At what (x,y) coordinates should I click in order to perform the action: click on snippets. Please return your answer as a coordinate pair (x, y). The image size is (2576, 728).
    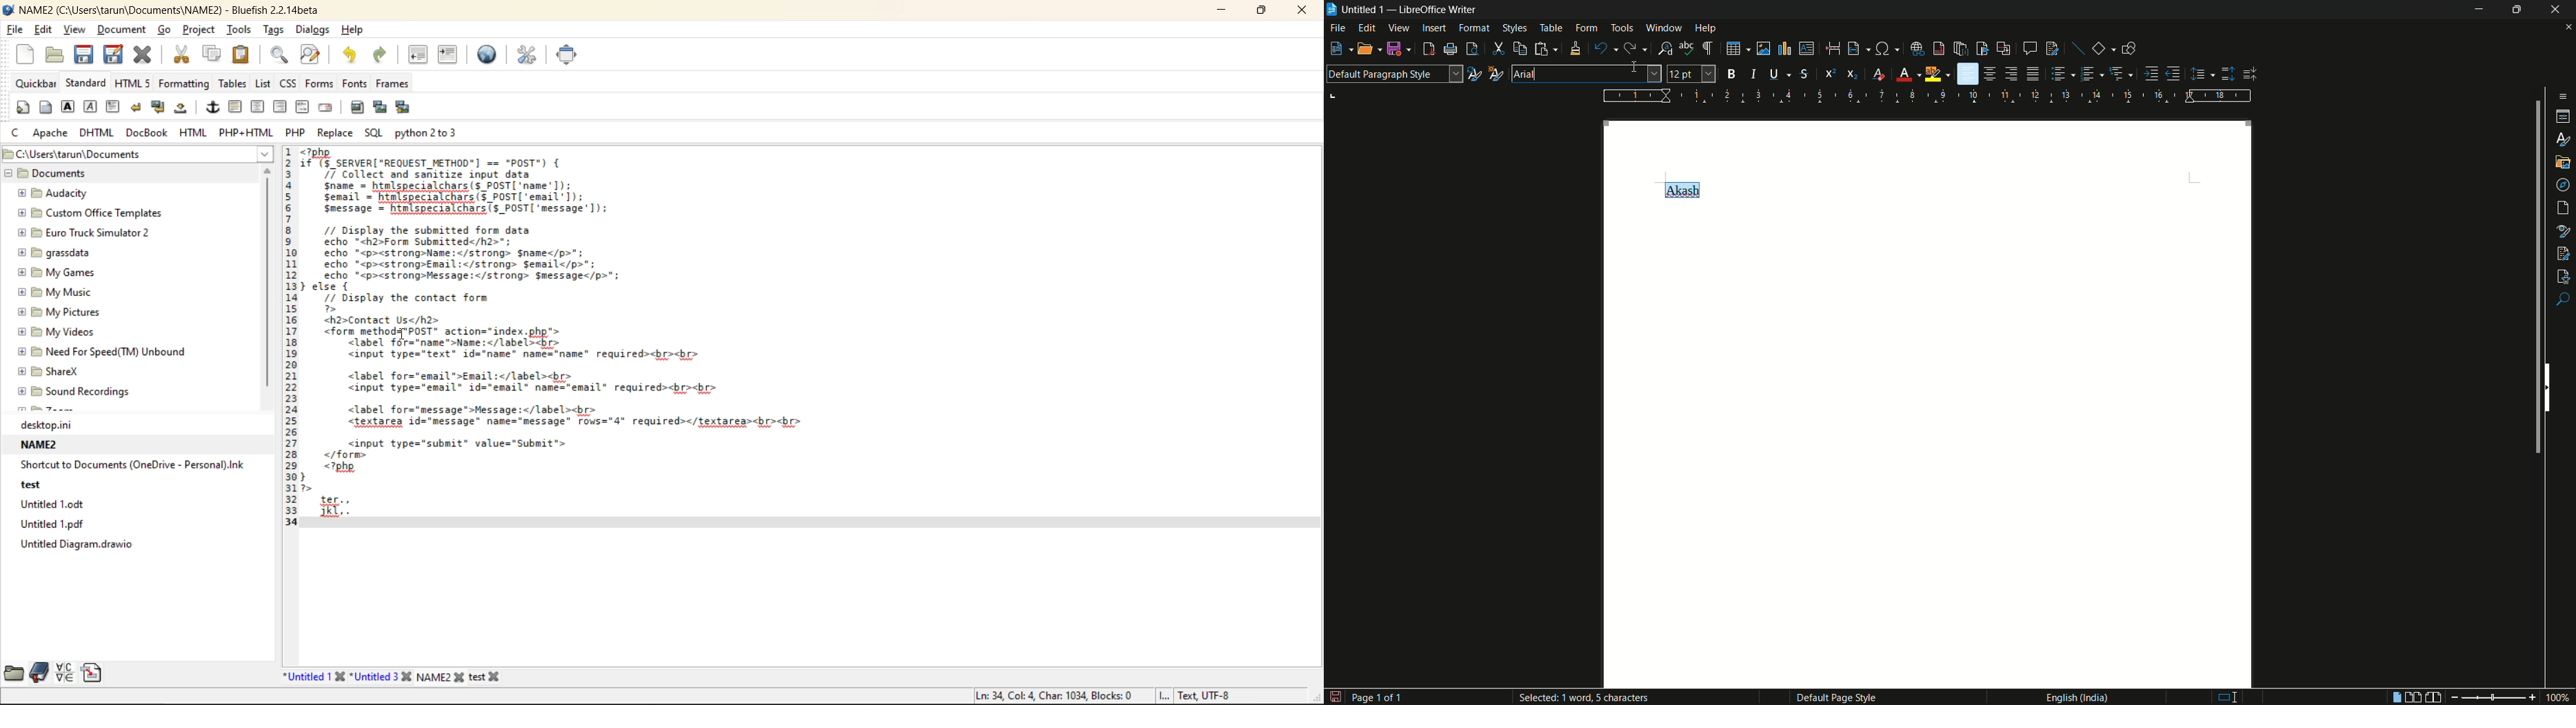
    Looking at the image, I should click on (91, 671).